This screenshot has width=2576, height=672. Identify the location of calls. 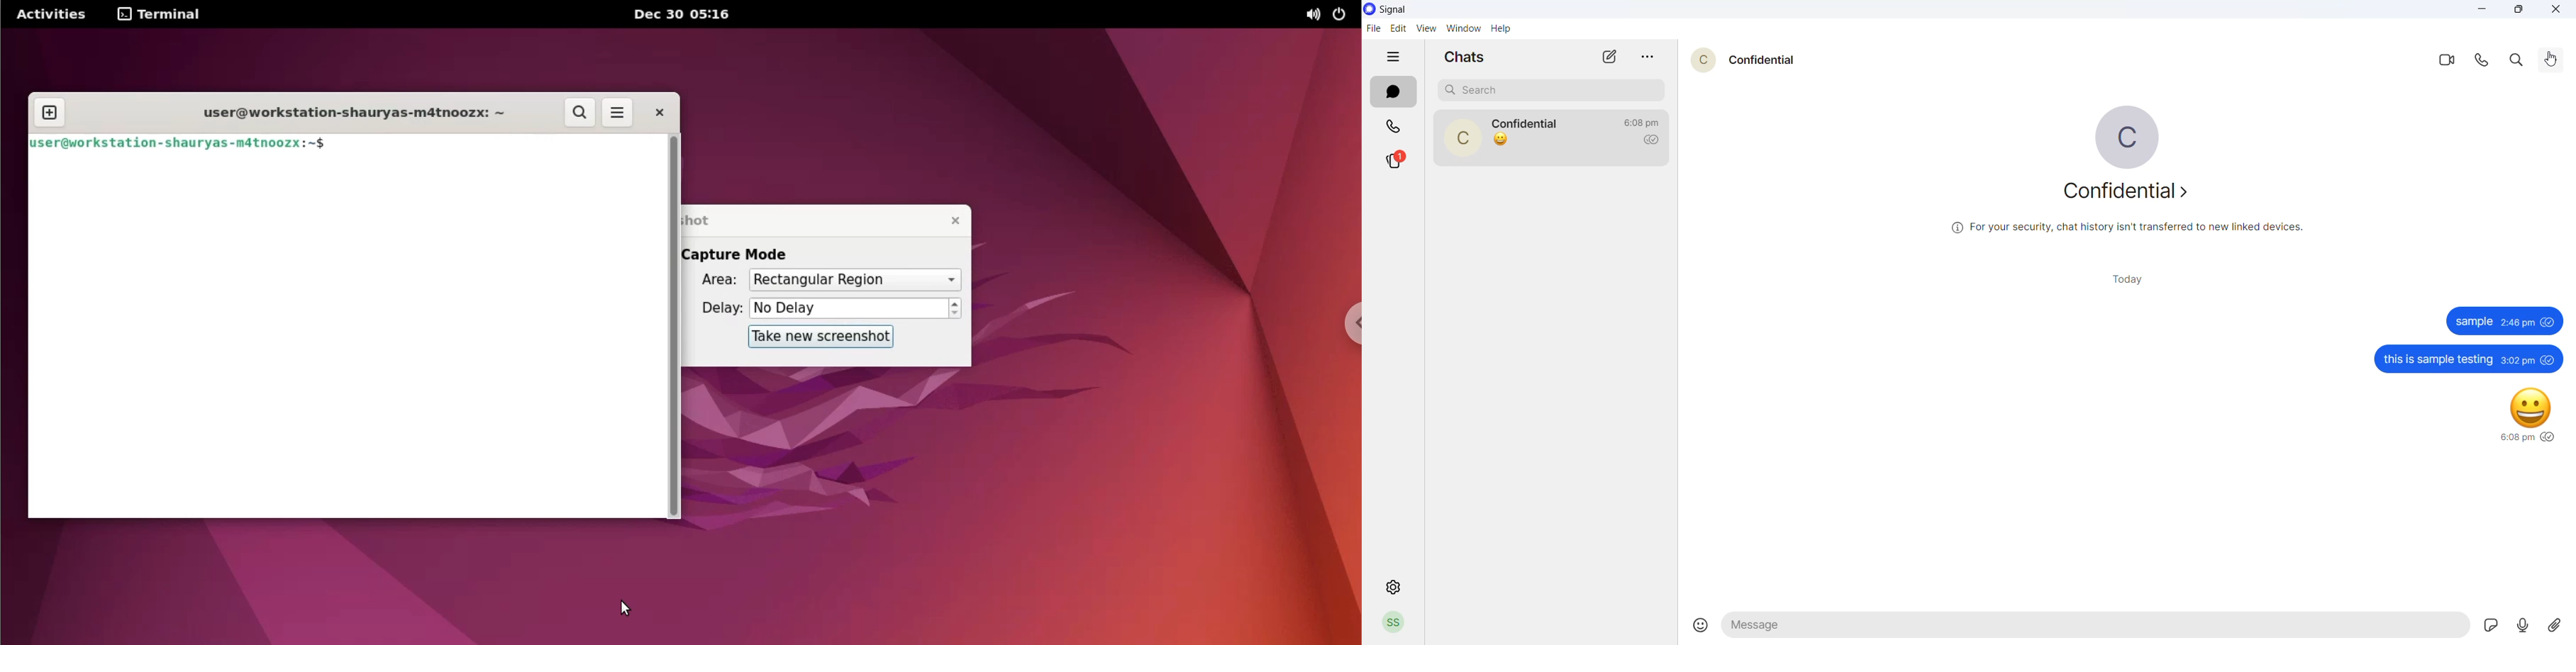
(1398, 127).